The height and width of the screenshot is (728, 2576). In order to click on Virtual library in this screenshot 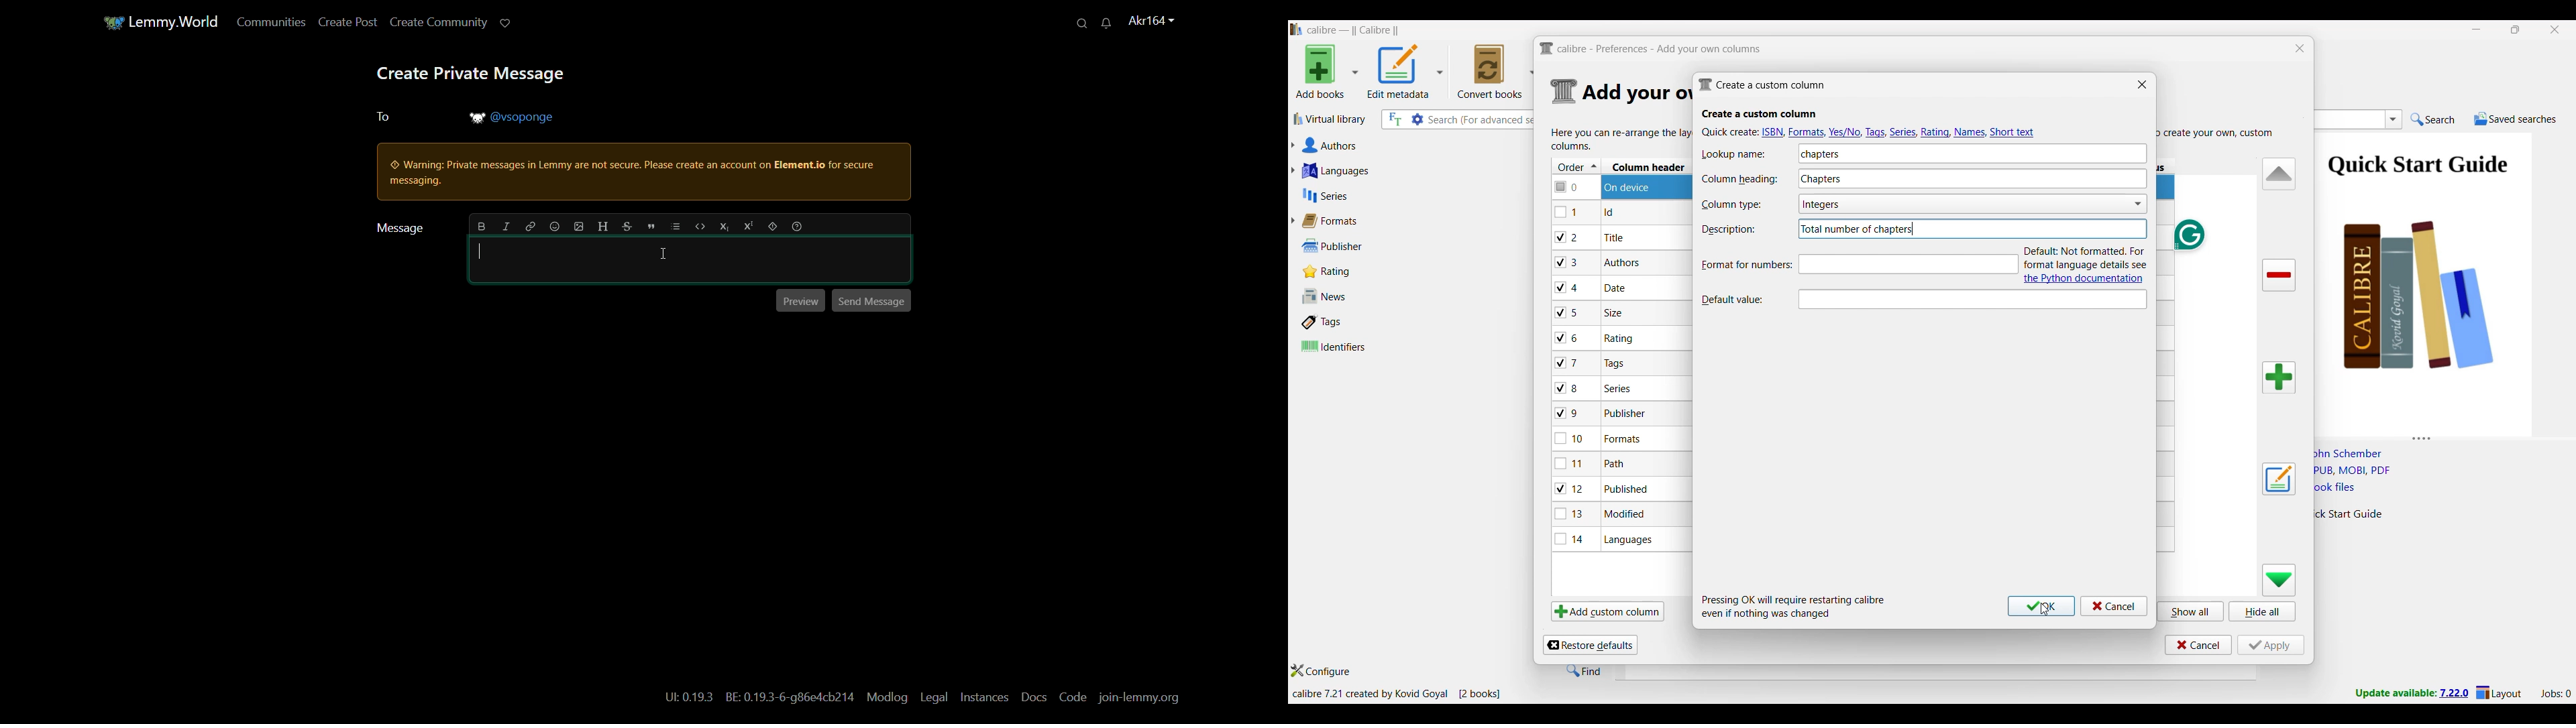, I will do `click(1330, 119)`.